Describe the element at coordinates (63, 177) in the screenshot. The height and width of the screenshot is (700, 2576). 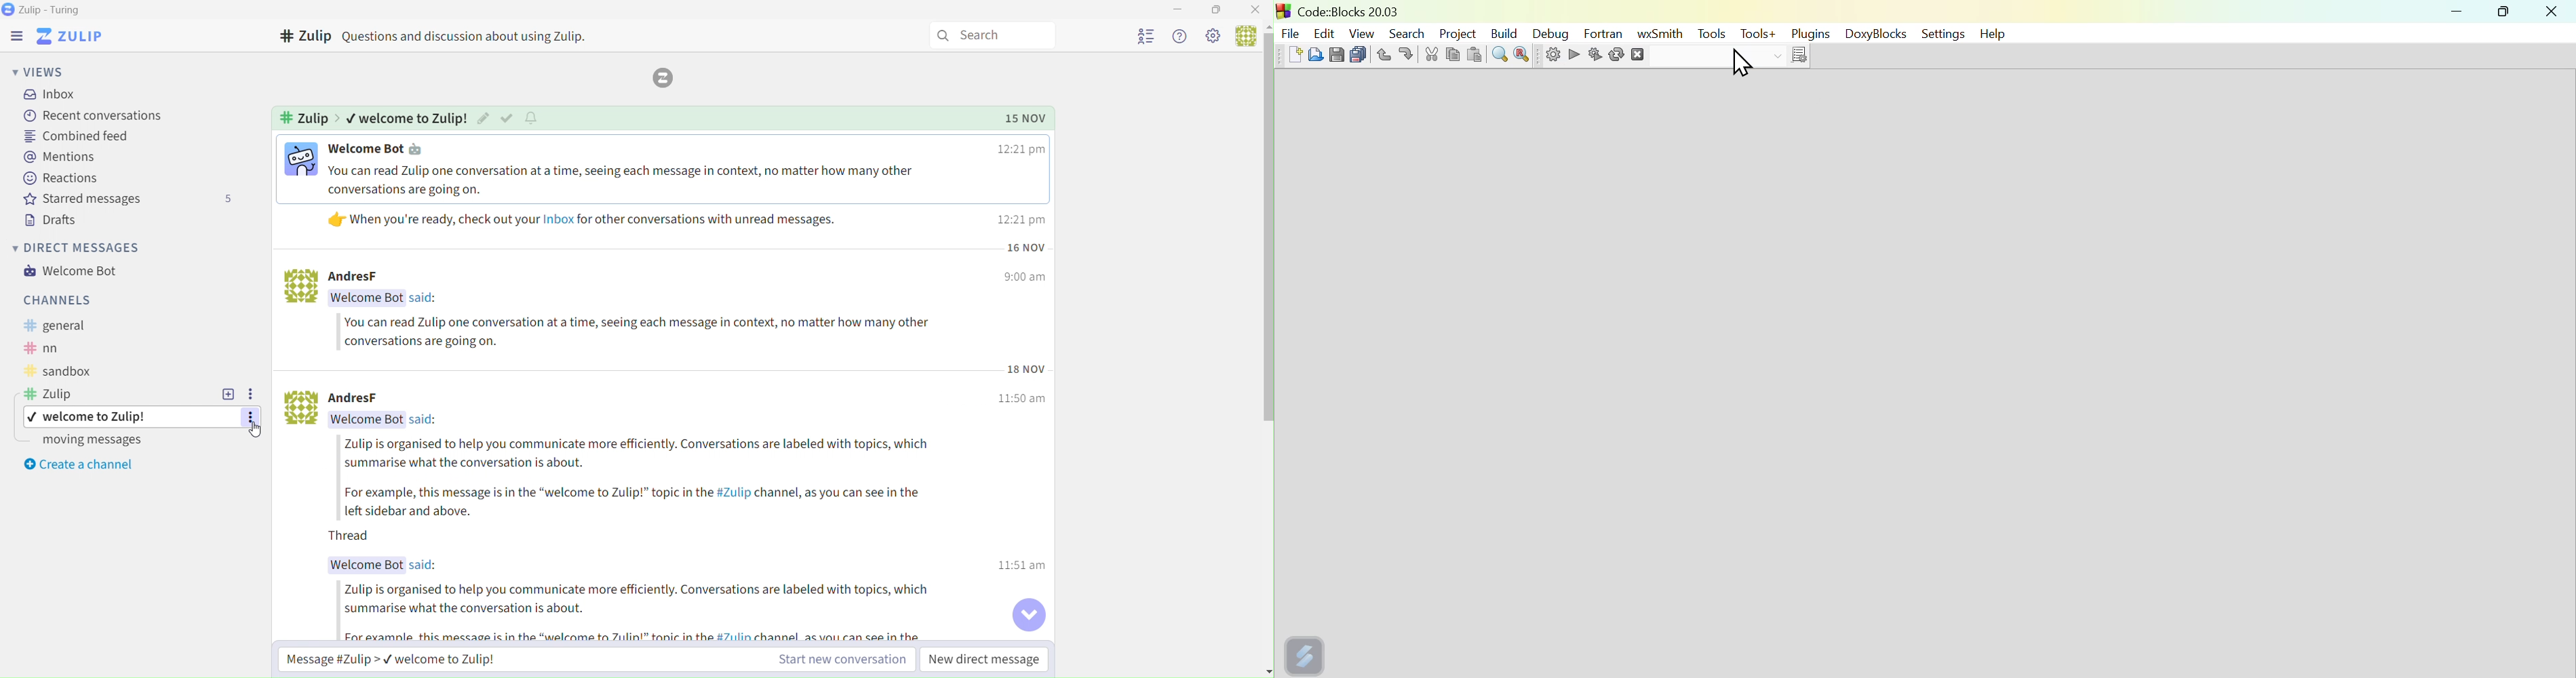
I see `Reactions` at that location.